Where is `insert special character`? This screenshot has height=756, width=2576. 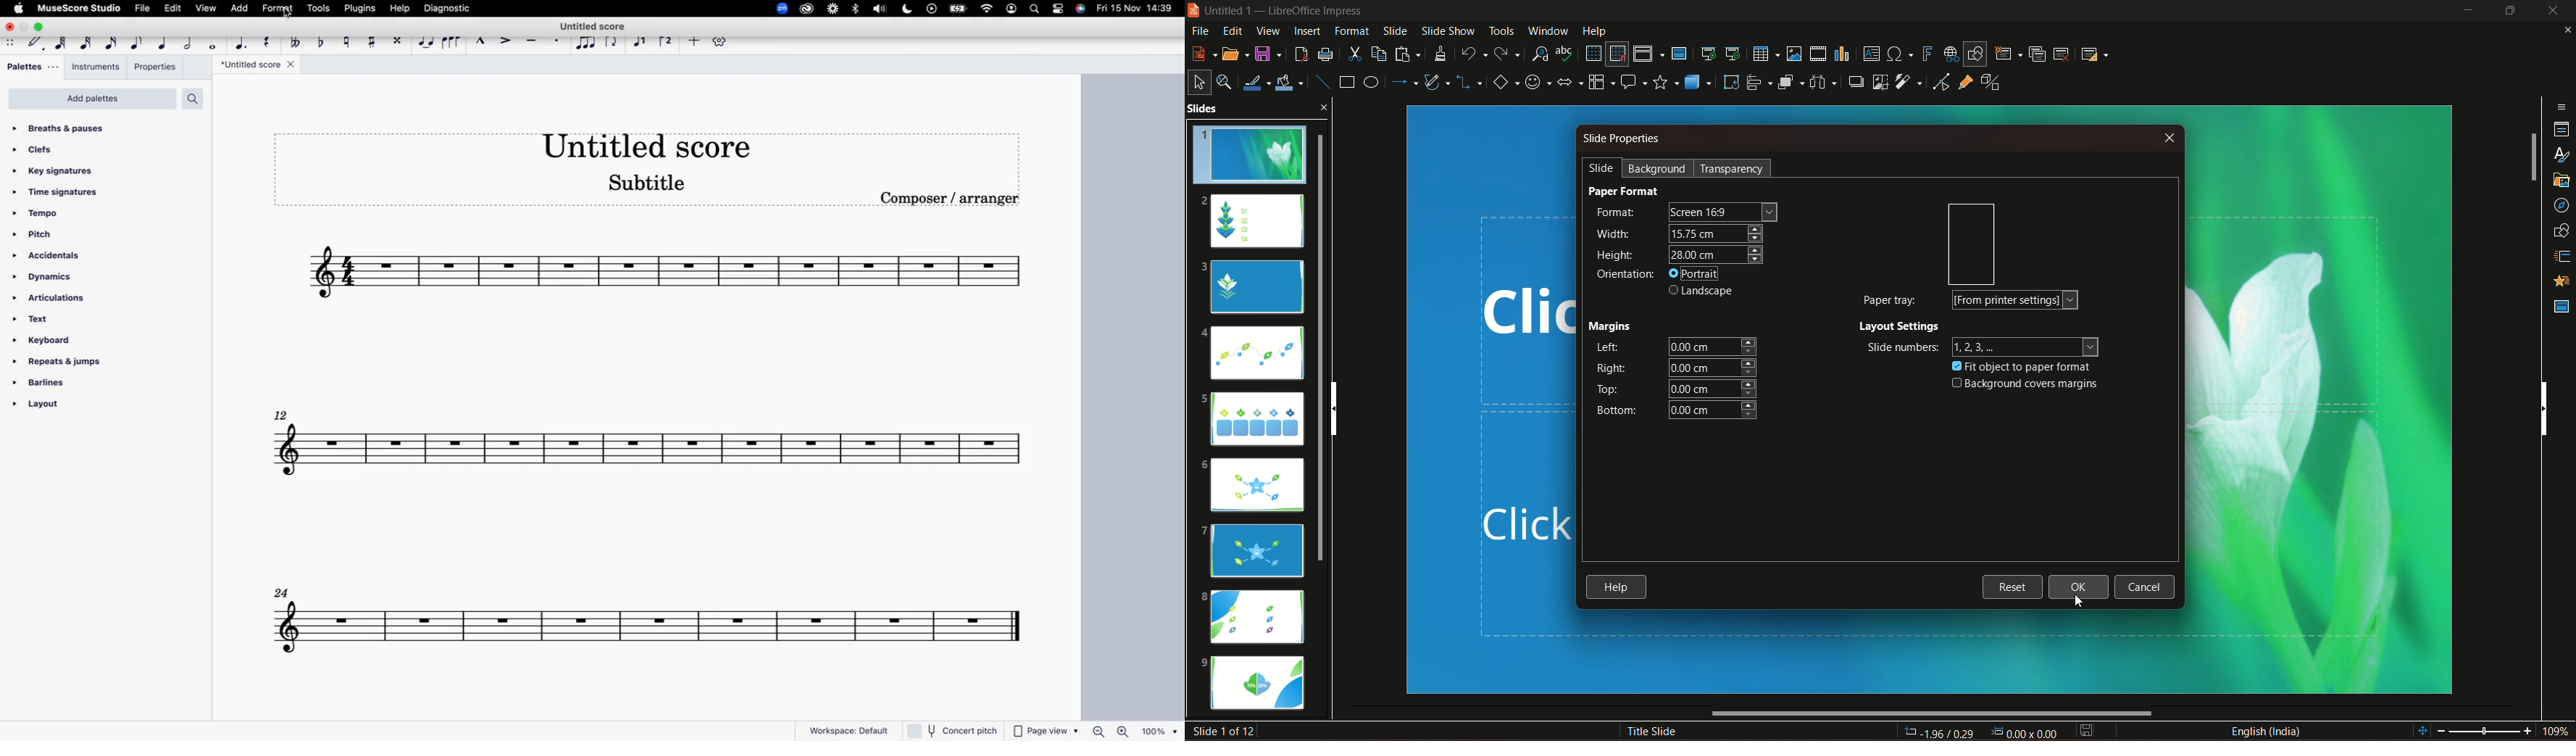
insert special character is located at coordinates (1899, 54).